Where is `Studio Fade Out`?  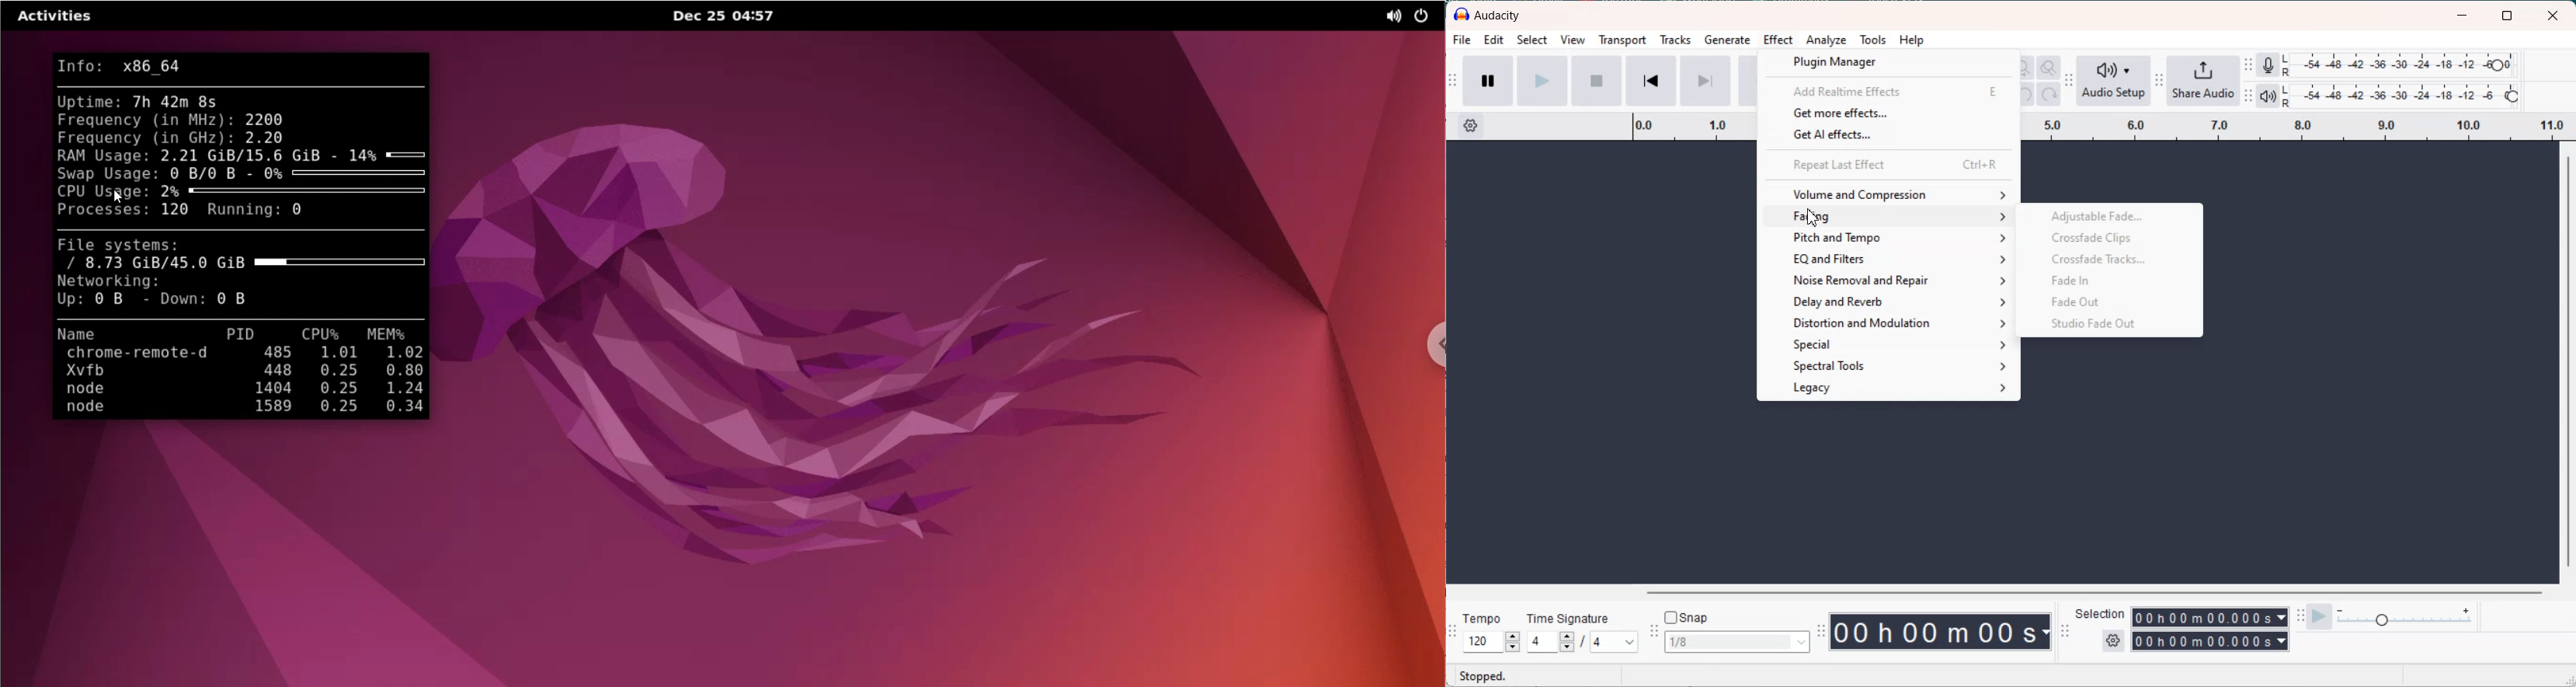
Studio Fade Out is located at coordinates (2108, 323).